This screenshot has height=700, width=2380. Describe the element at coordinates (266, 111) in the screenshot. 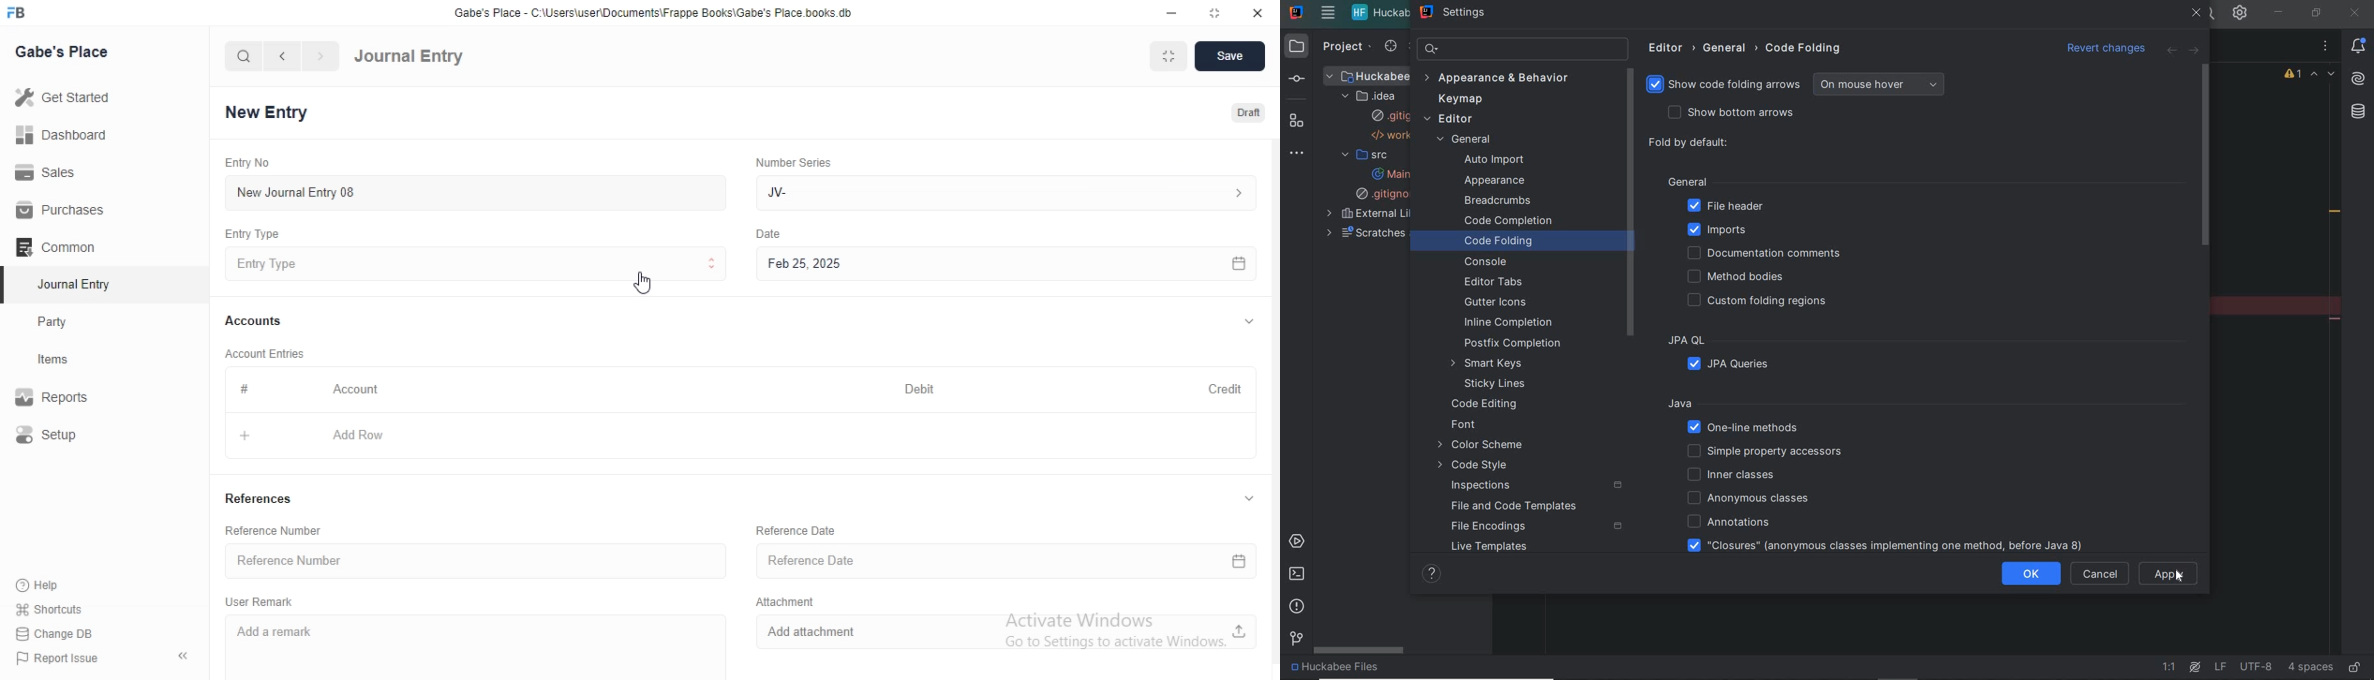

I see `New Entry` at that location.